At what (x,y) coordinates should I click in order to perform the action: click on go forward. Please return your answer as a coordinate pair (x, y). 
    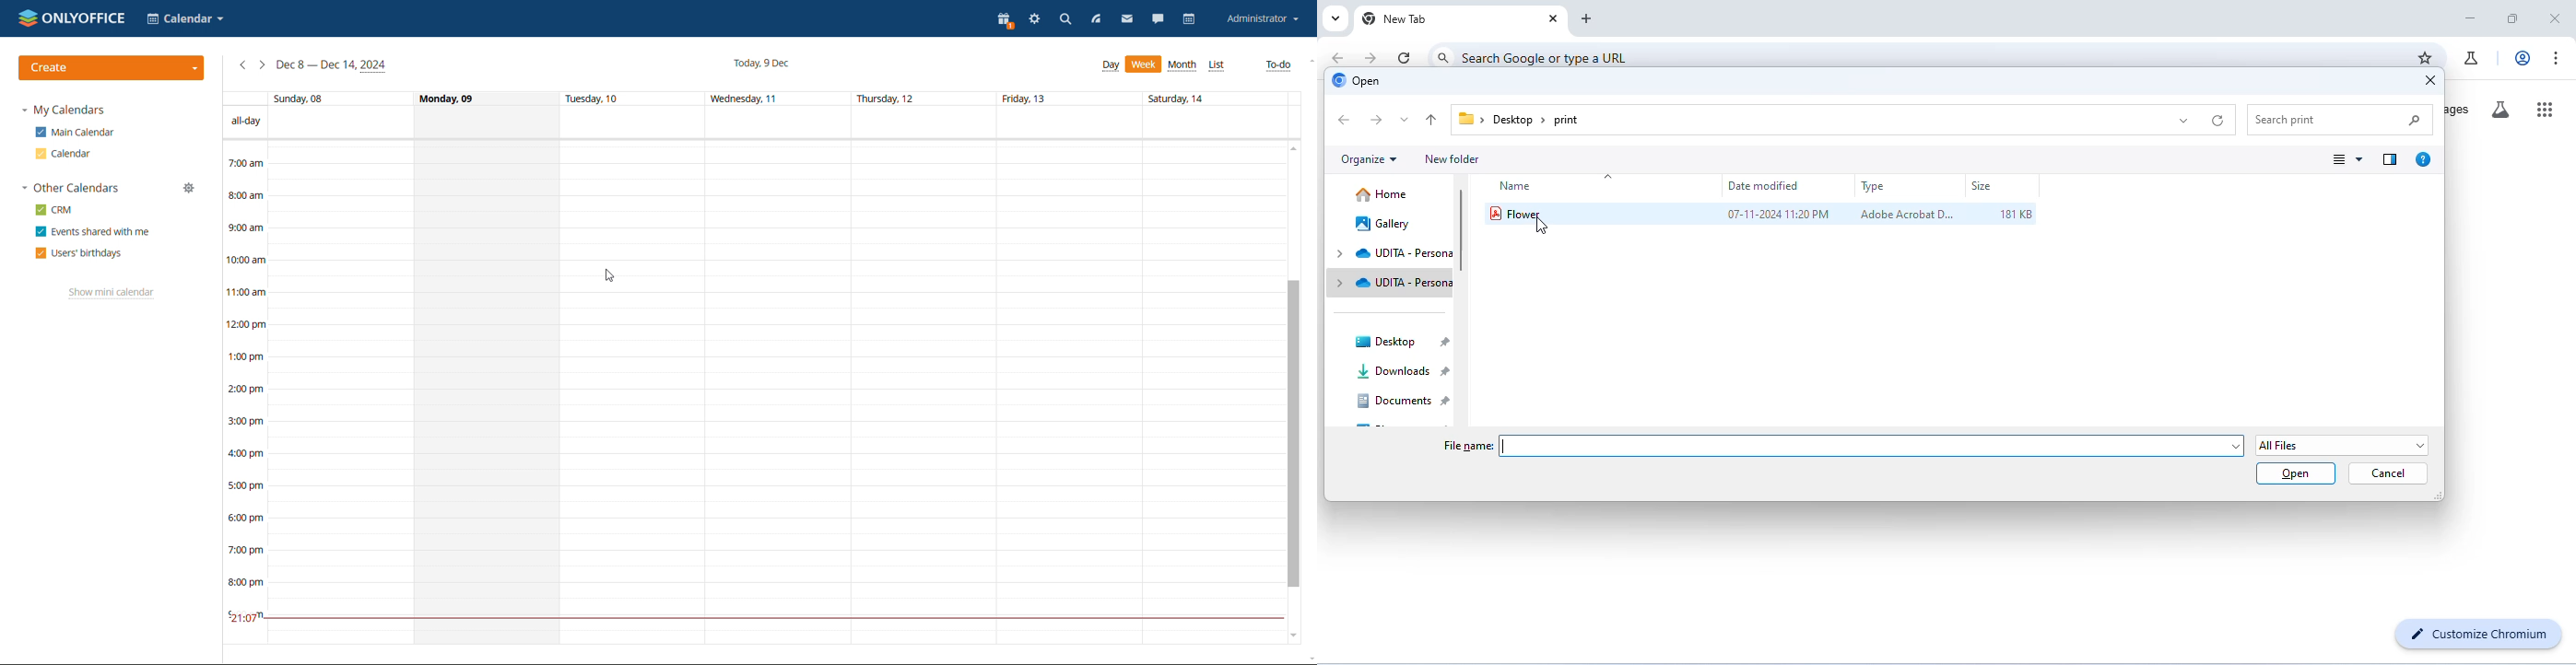
    Looking at the image, I should click on (1372, 57).